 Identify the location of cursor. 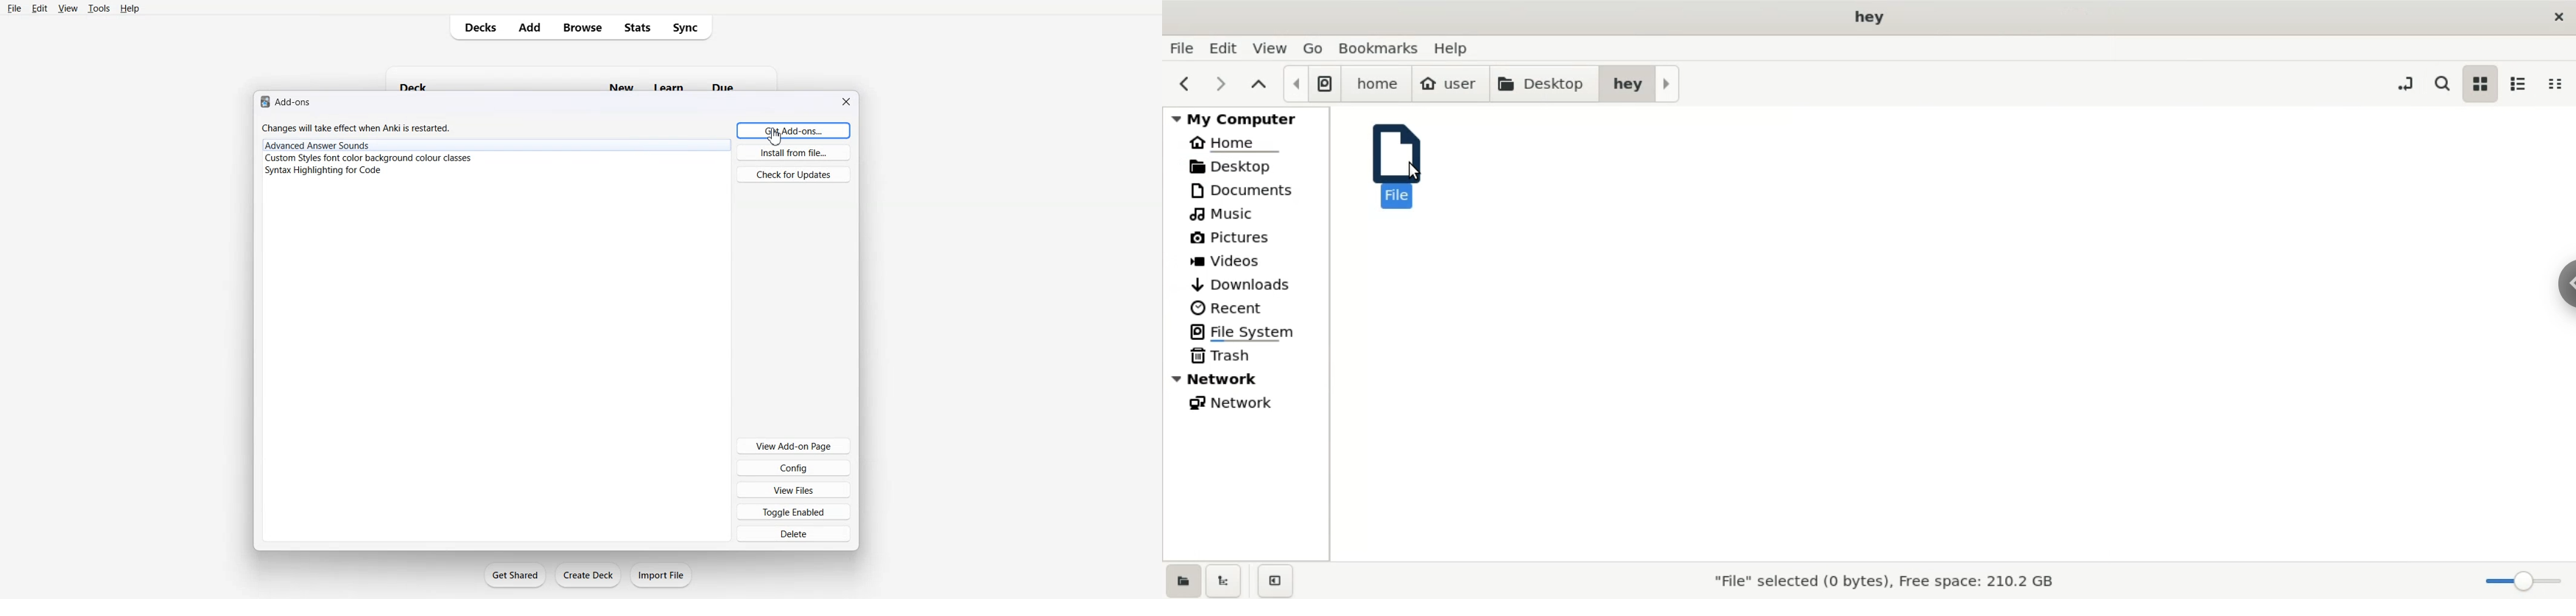
(777, 139).